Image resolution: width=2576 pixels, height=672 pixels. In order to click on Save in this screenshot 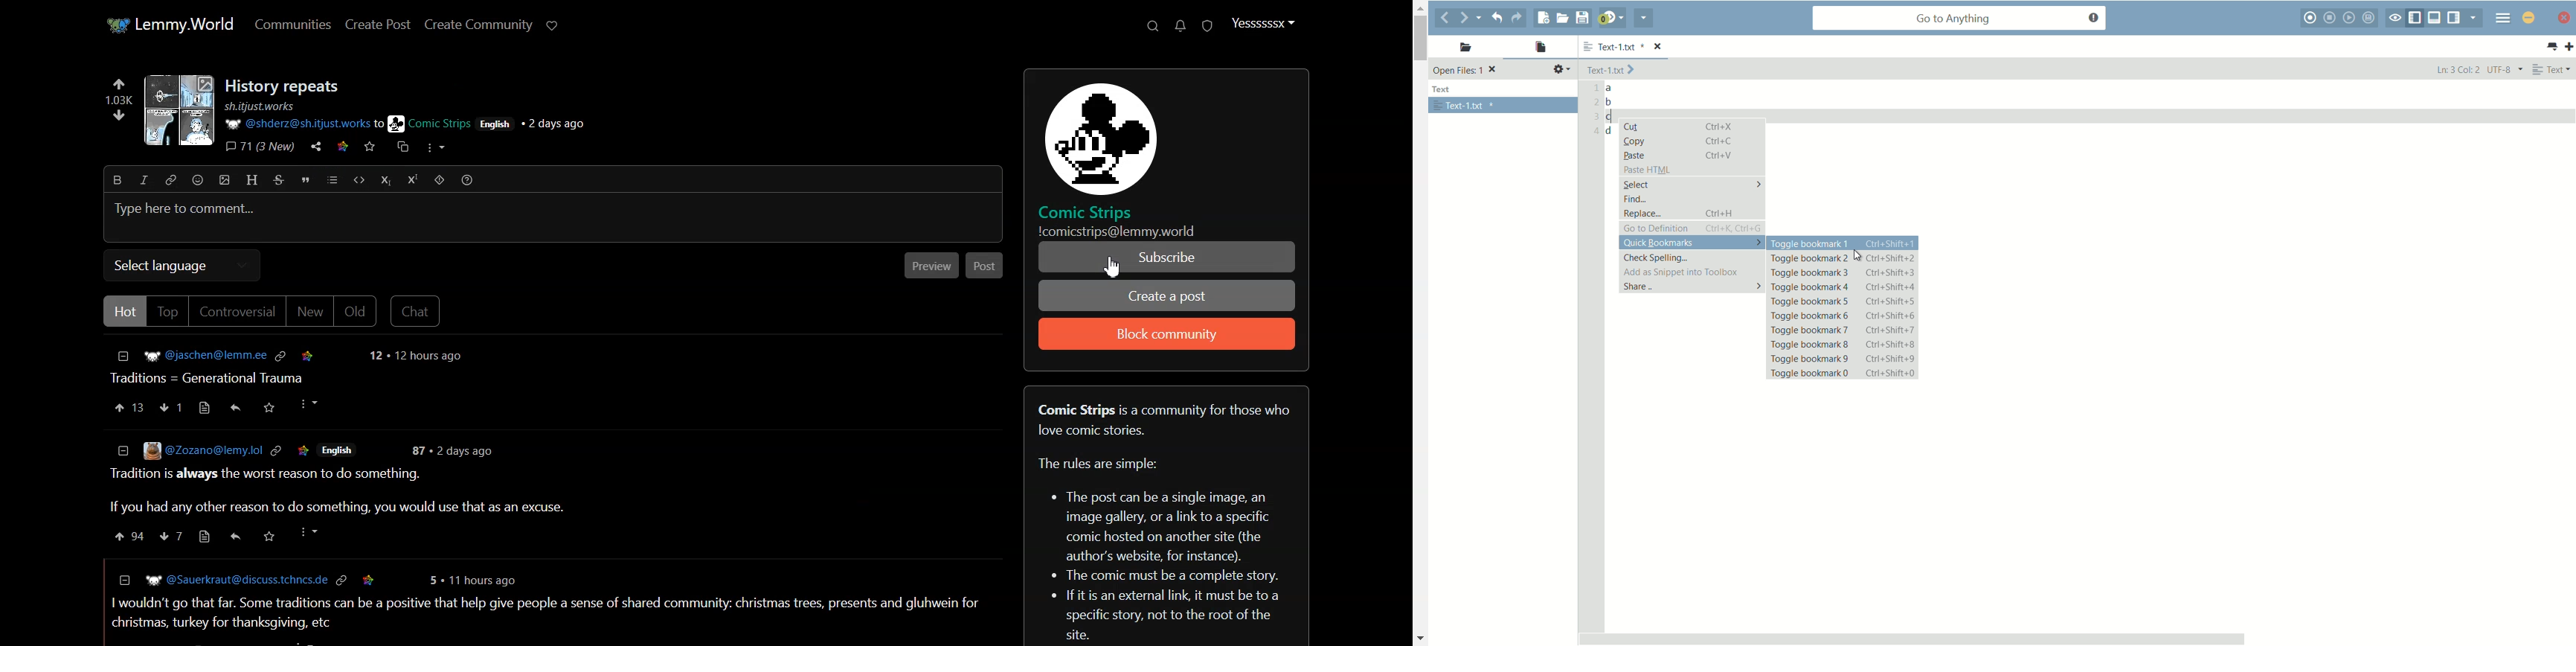, I will do `click(267, 535)`.